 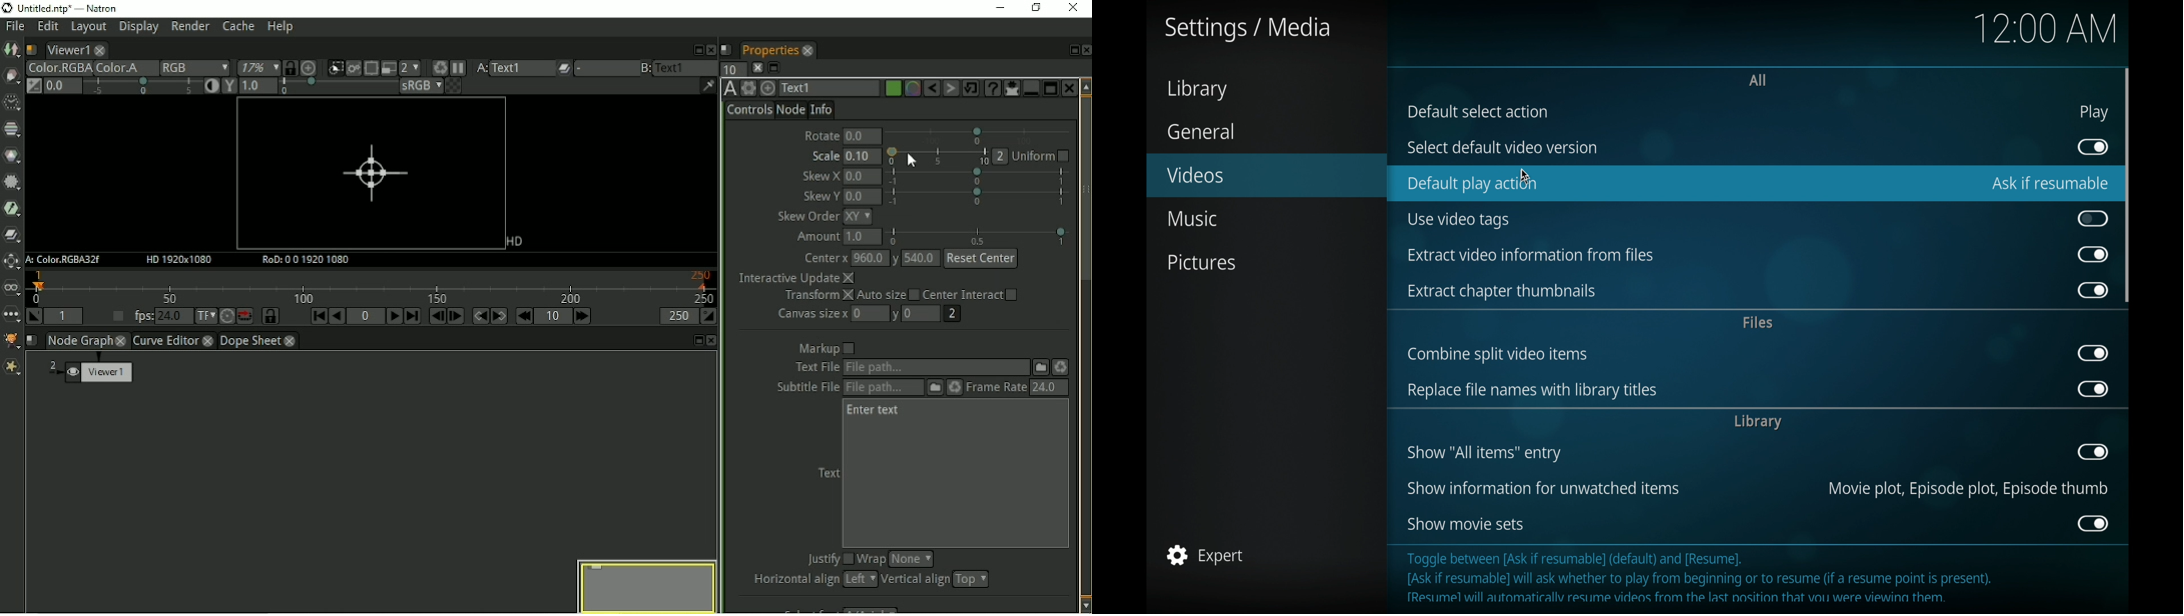 What do you see at coordinates (2094, 523) in the screenshot?
I see `toggle button` at bounding box center [2094, 523].